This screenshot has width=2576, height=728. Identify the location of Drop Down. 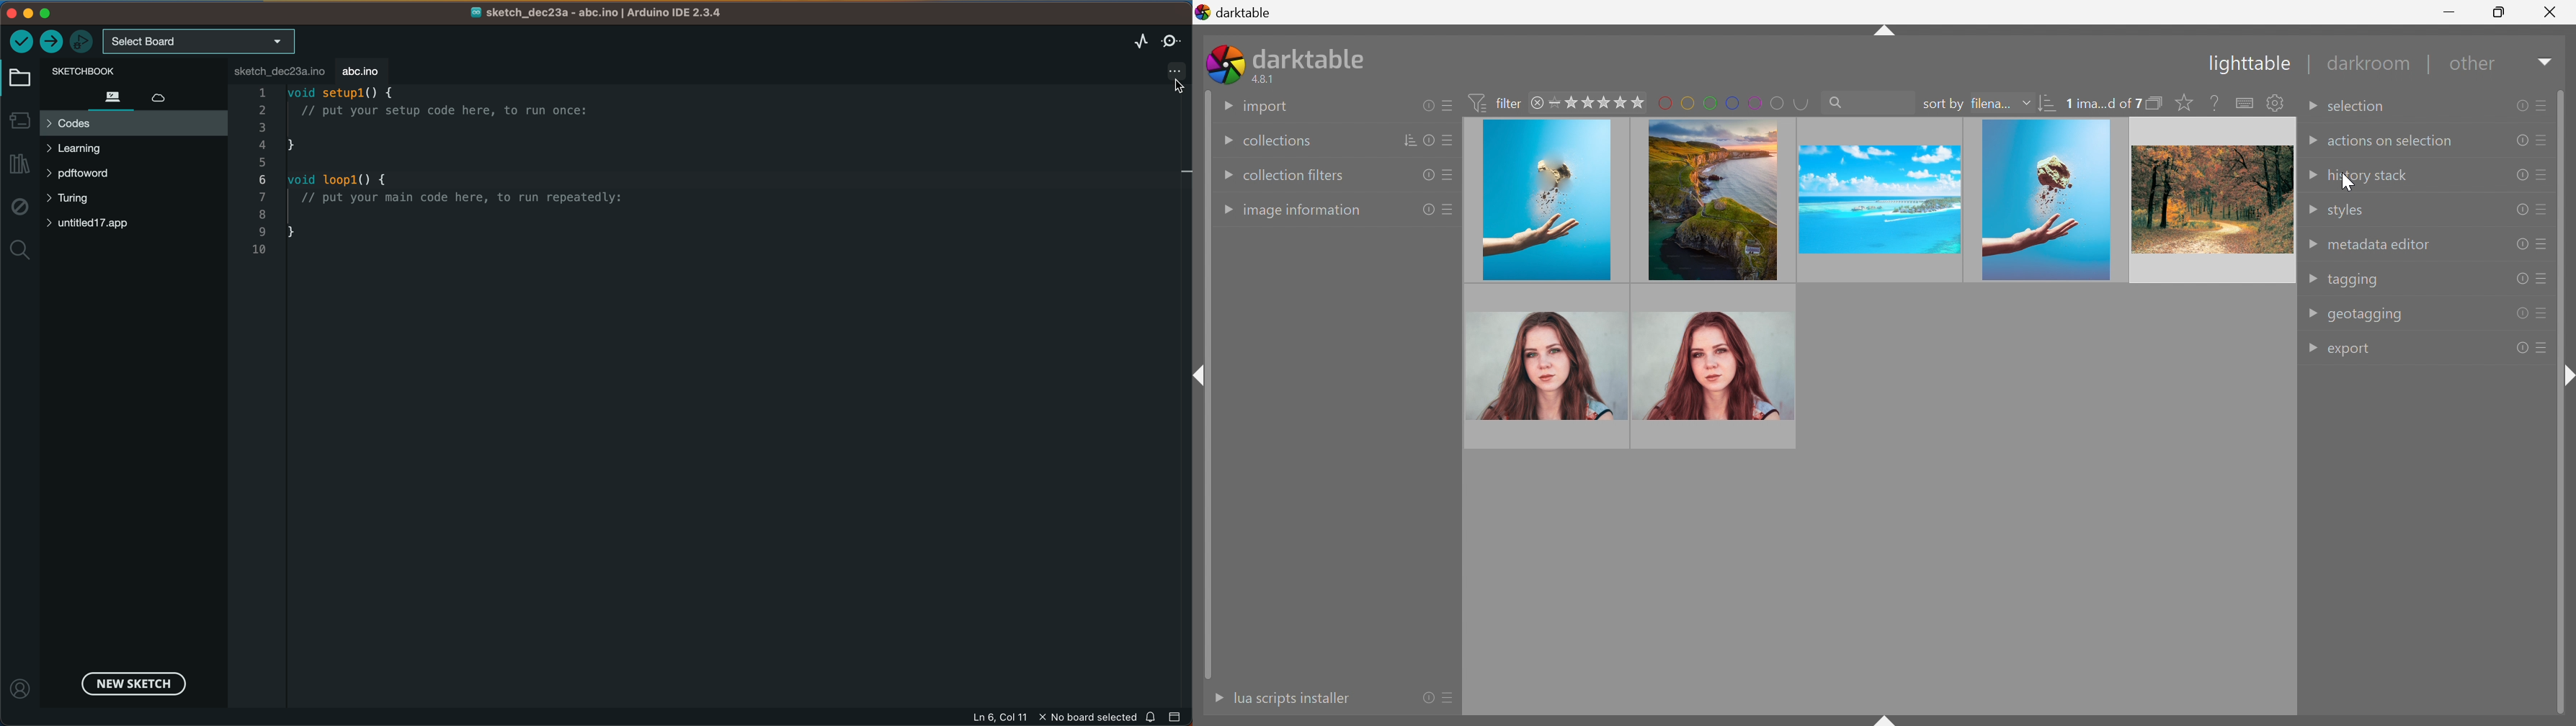
(2311, 140).